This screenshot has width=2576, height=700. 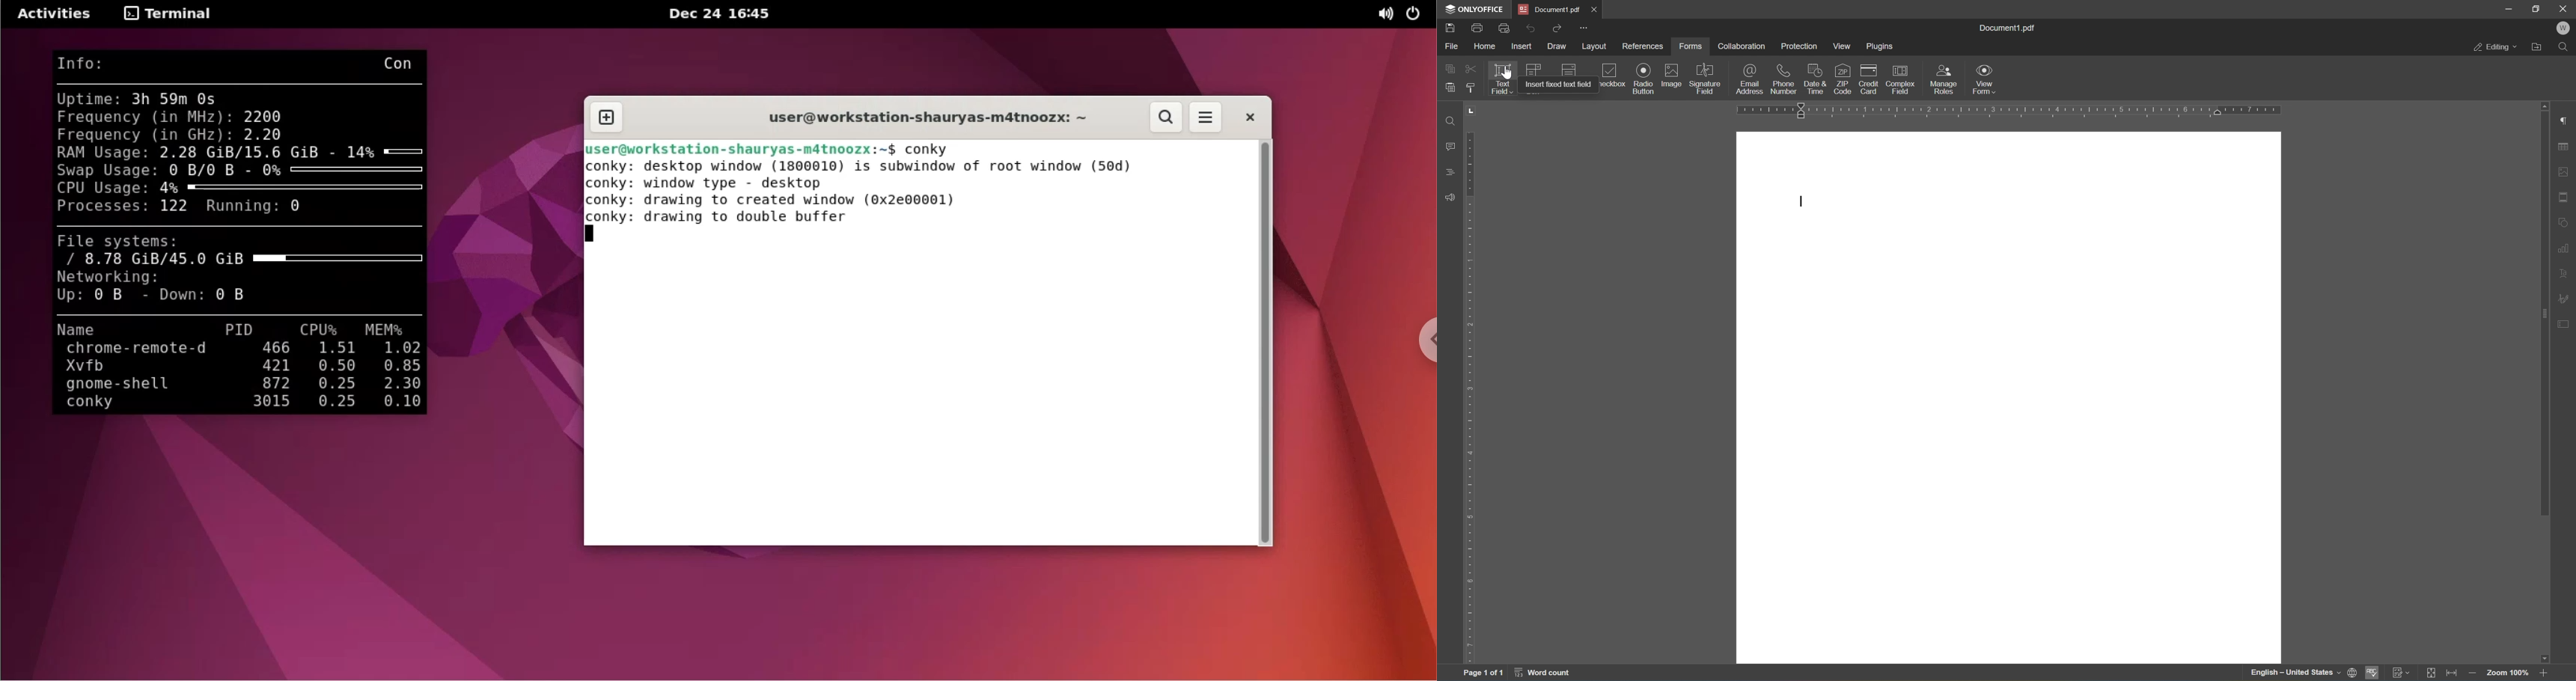 What do you see at coordinates (1842, 48) in the screenshot?
I see `view` at bounding box center [1842, 48].